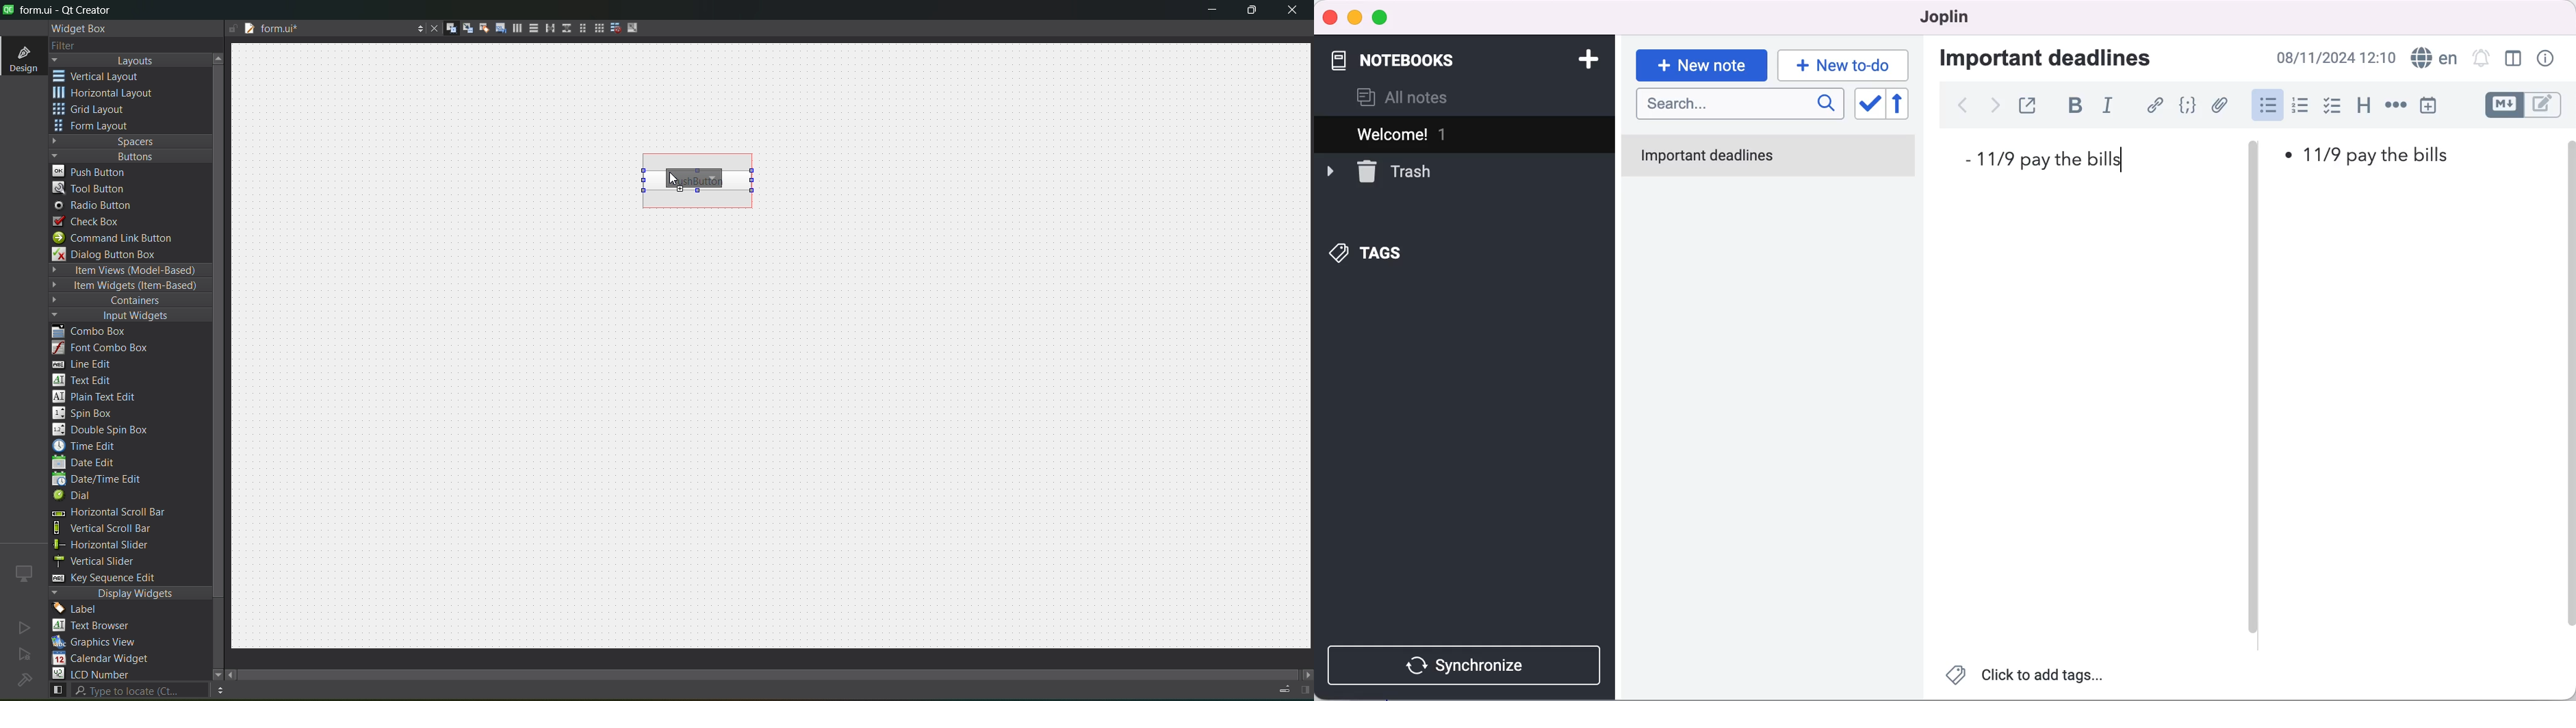 The width and height of the screenshot is (2576, 728). I want to click on maximize, so click(1384, 17).